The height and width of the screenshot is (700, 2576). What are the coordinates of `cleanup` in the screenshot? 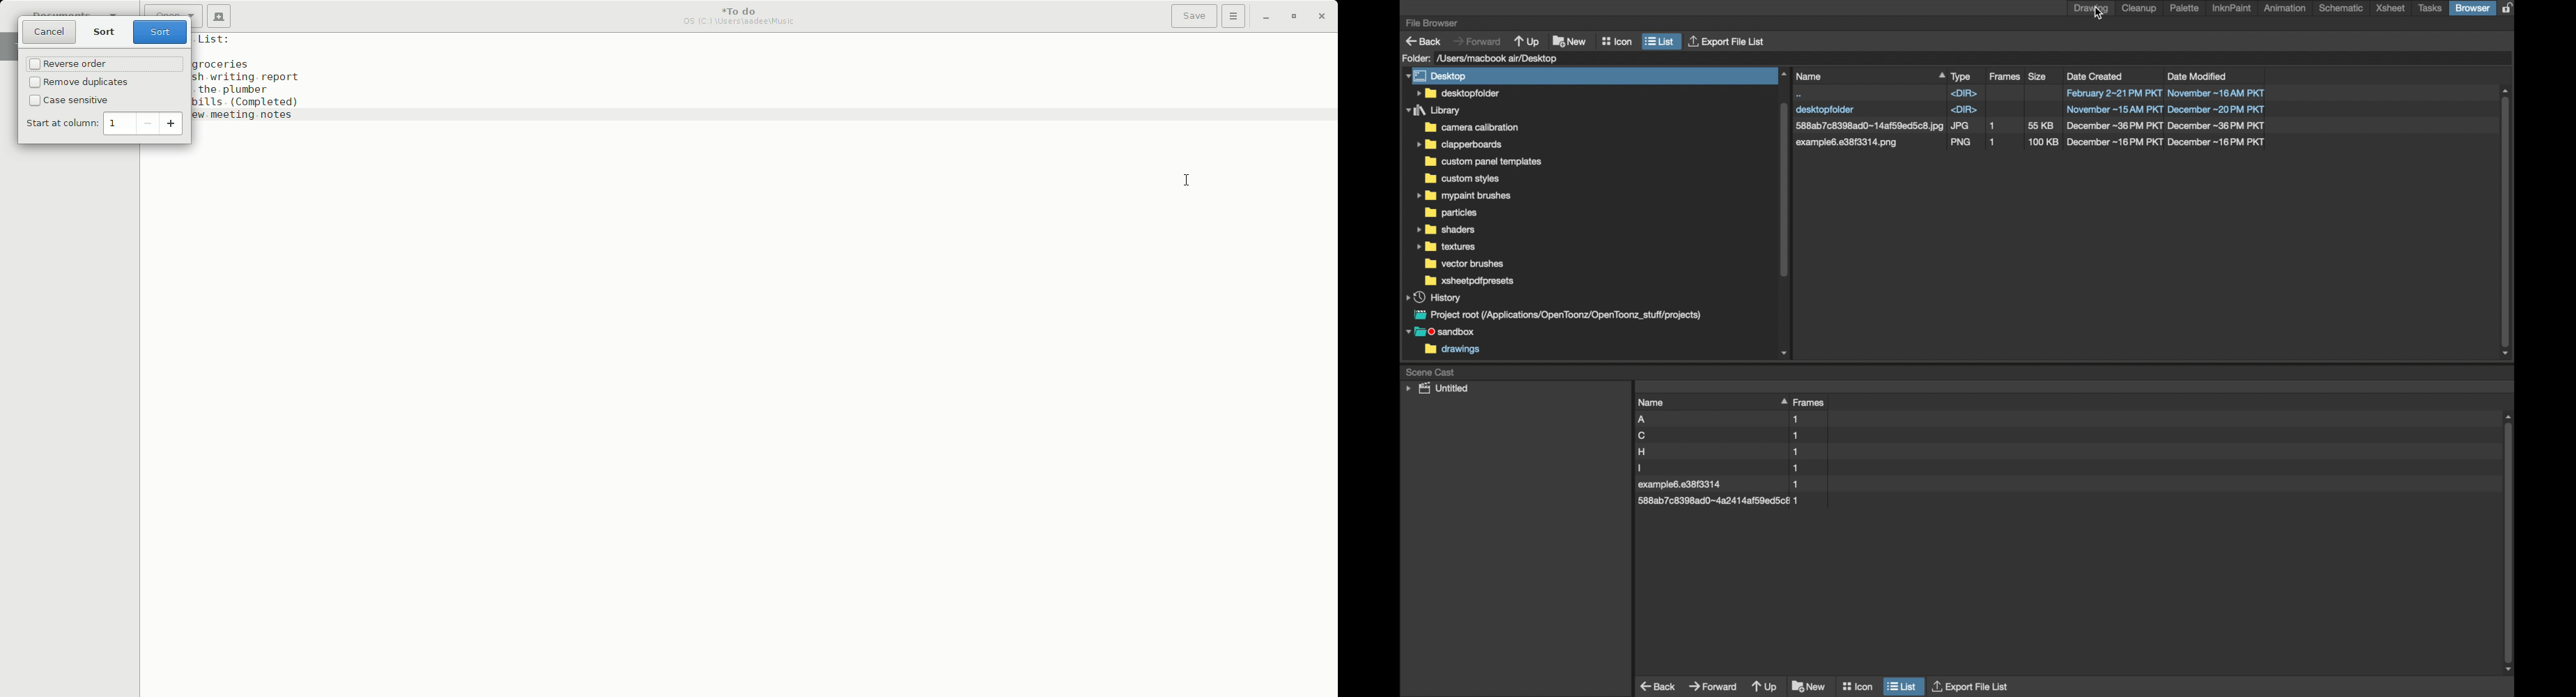 It's located at (2142, 8).